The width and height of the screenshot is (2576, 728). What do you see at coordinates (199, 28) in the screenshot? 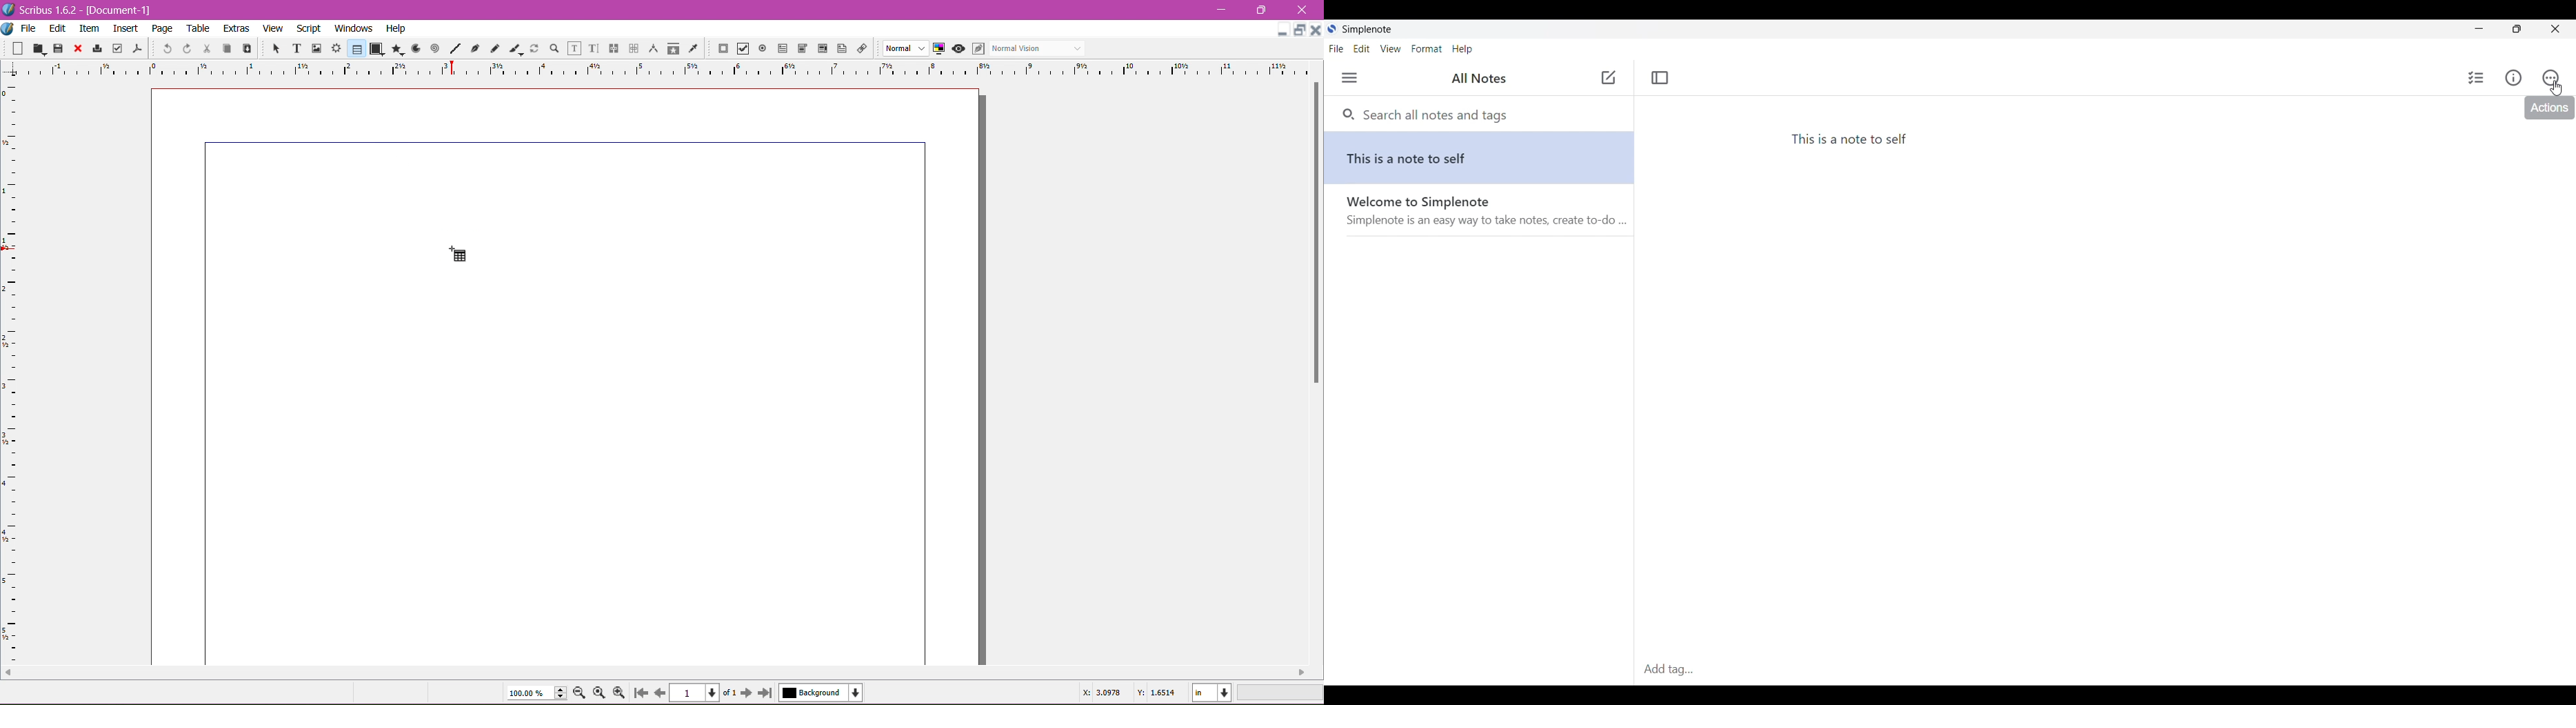
I see `Table` at bounding box center [199, 28].